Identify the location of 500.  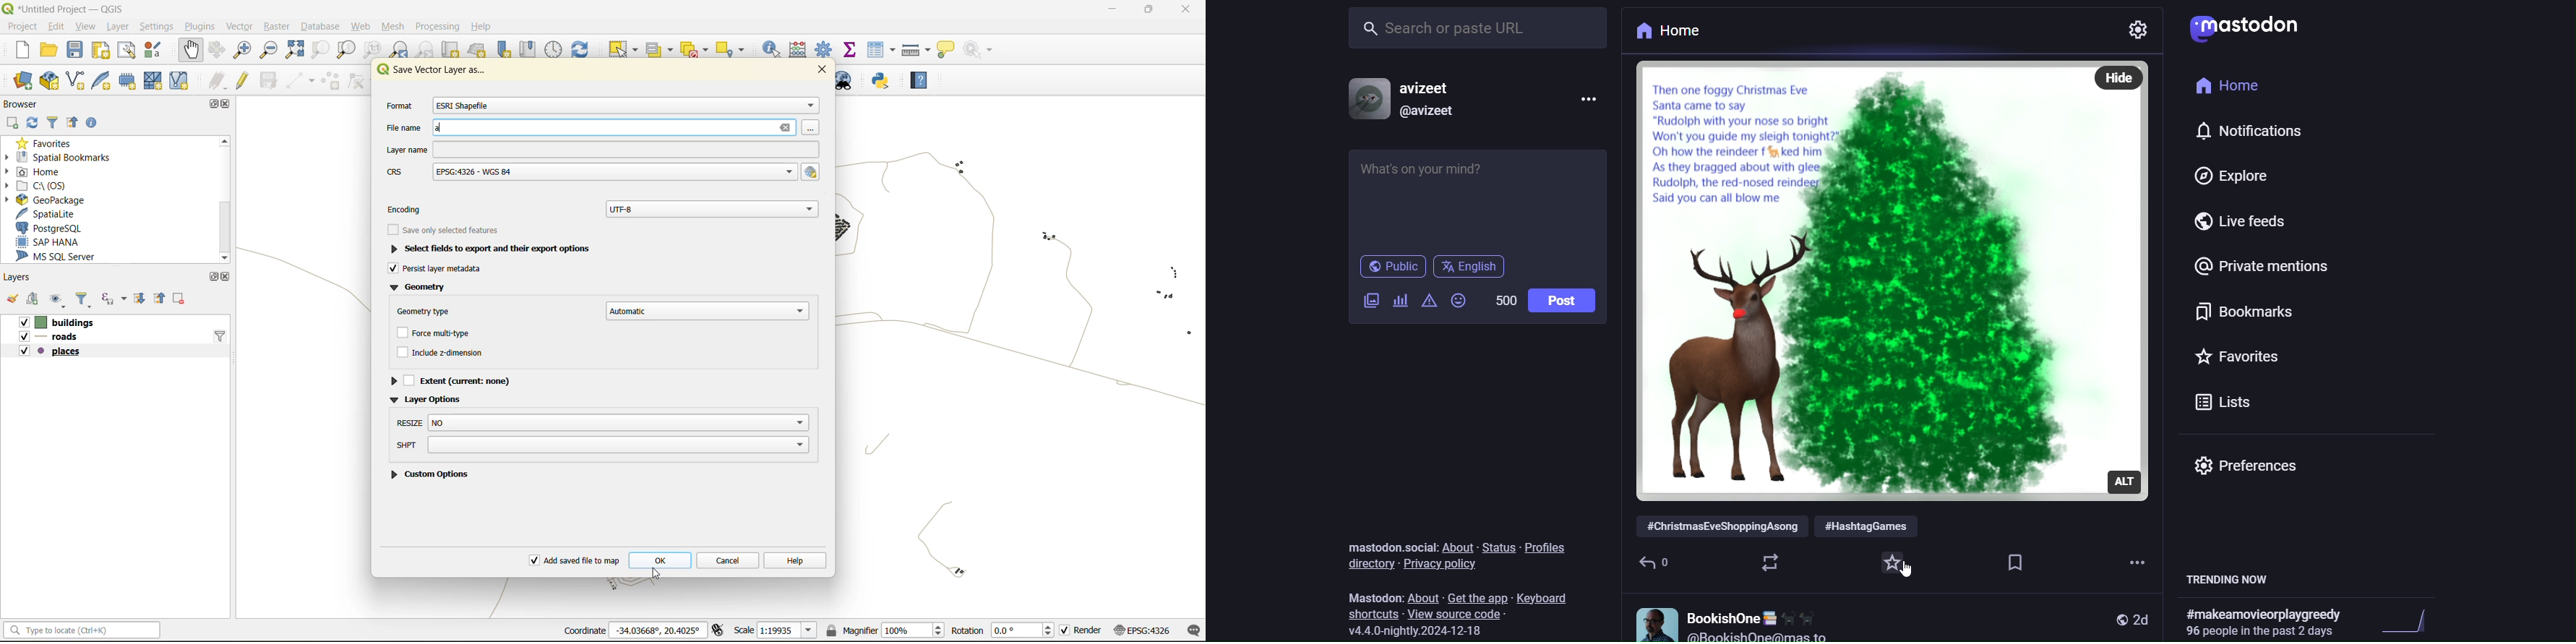
(1501, 299).